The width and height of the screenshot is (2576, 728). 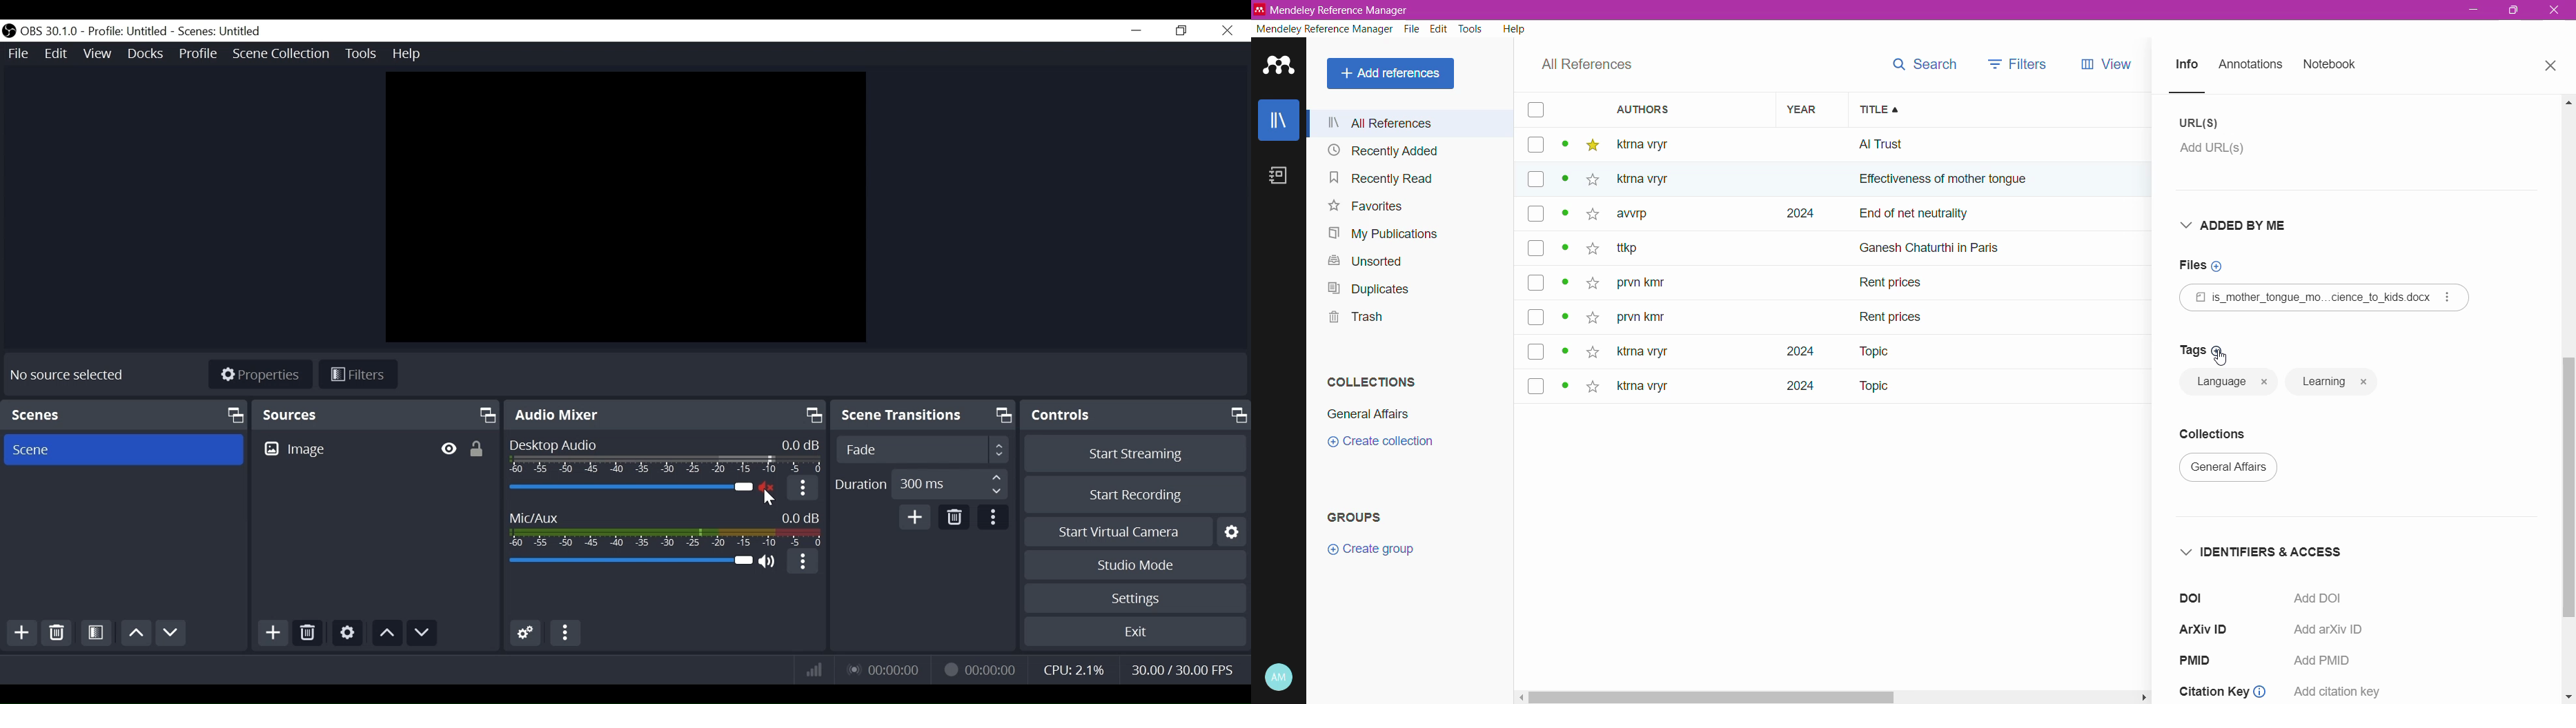 What do you see at coordinates (1366, 206) in the screenshot?
I see `Favorites` at bounding box center [1366, 206].